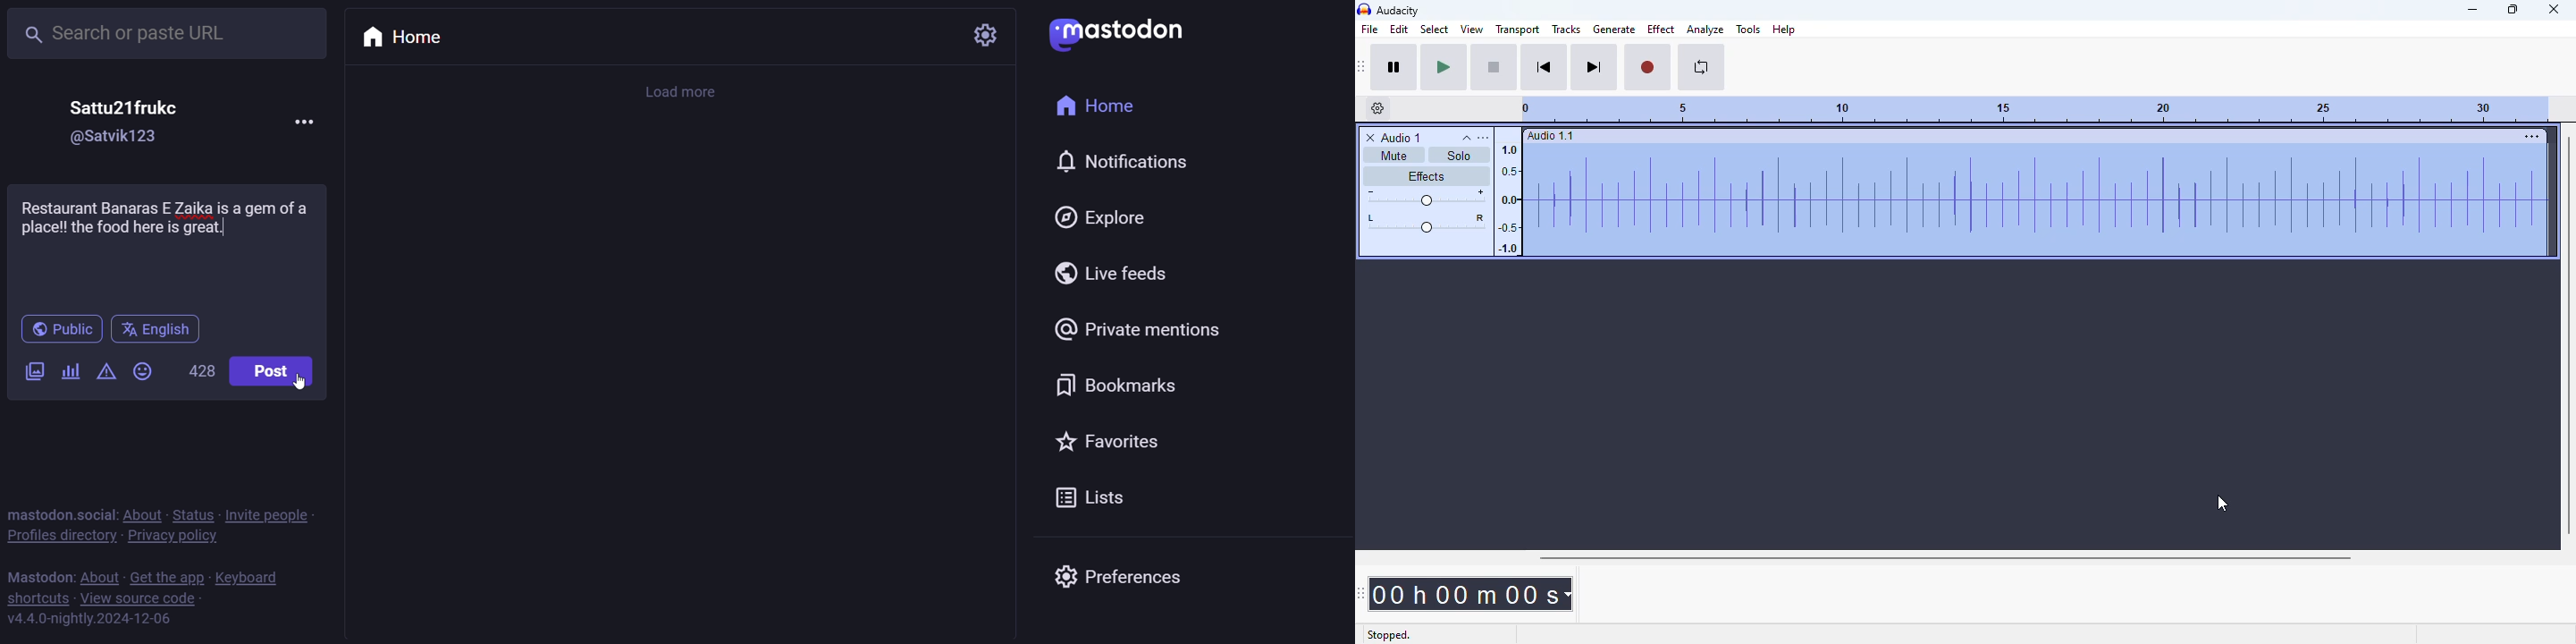 This screenshot has height=644, width=2576. Describe the element at coordinates (300, 383) in the screenshot. I see `Cursor` at that location.